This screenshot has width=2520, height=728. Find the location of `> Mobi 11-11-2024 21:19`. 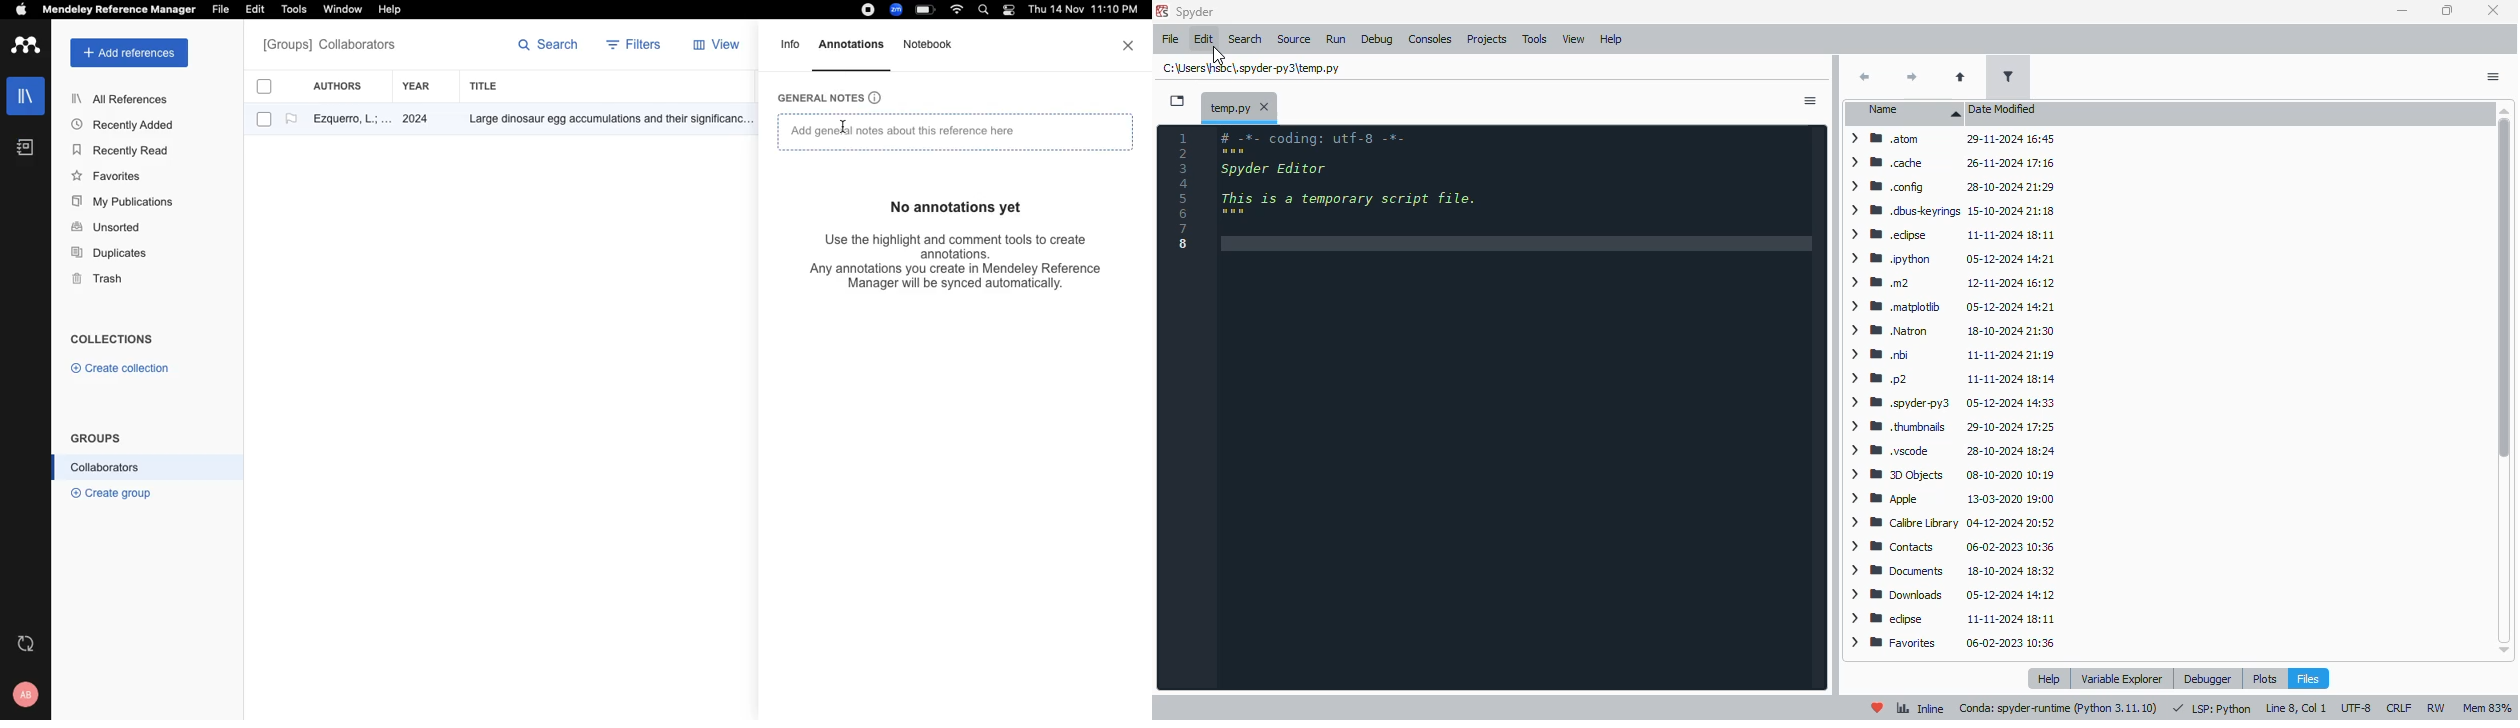

> Mobi 11-11-2024 21:19 is located at coordinates (1949, 355).